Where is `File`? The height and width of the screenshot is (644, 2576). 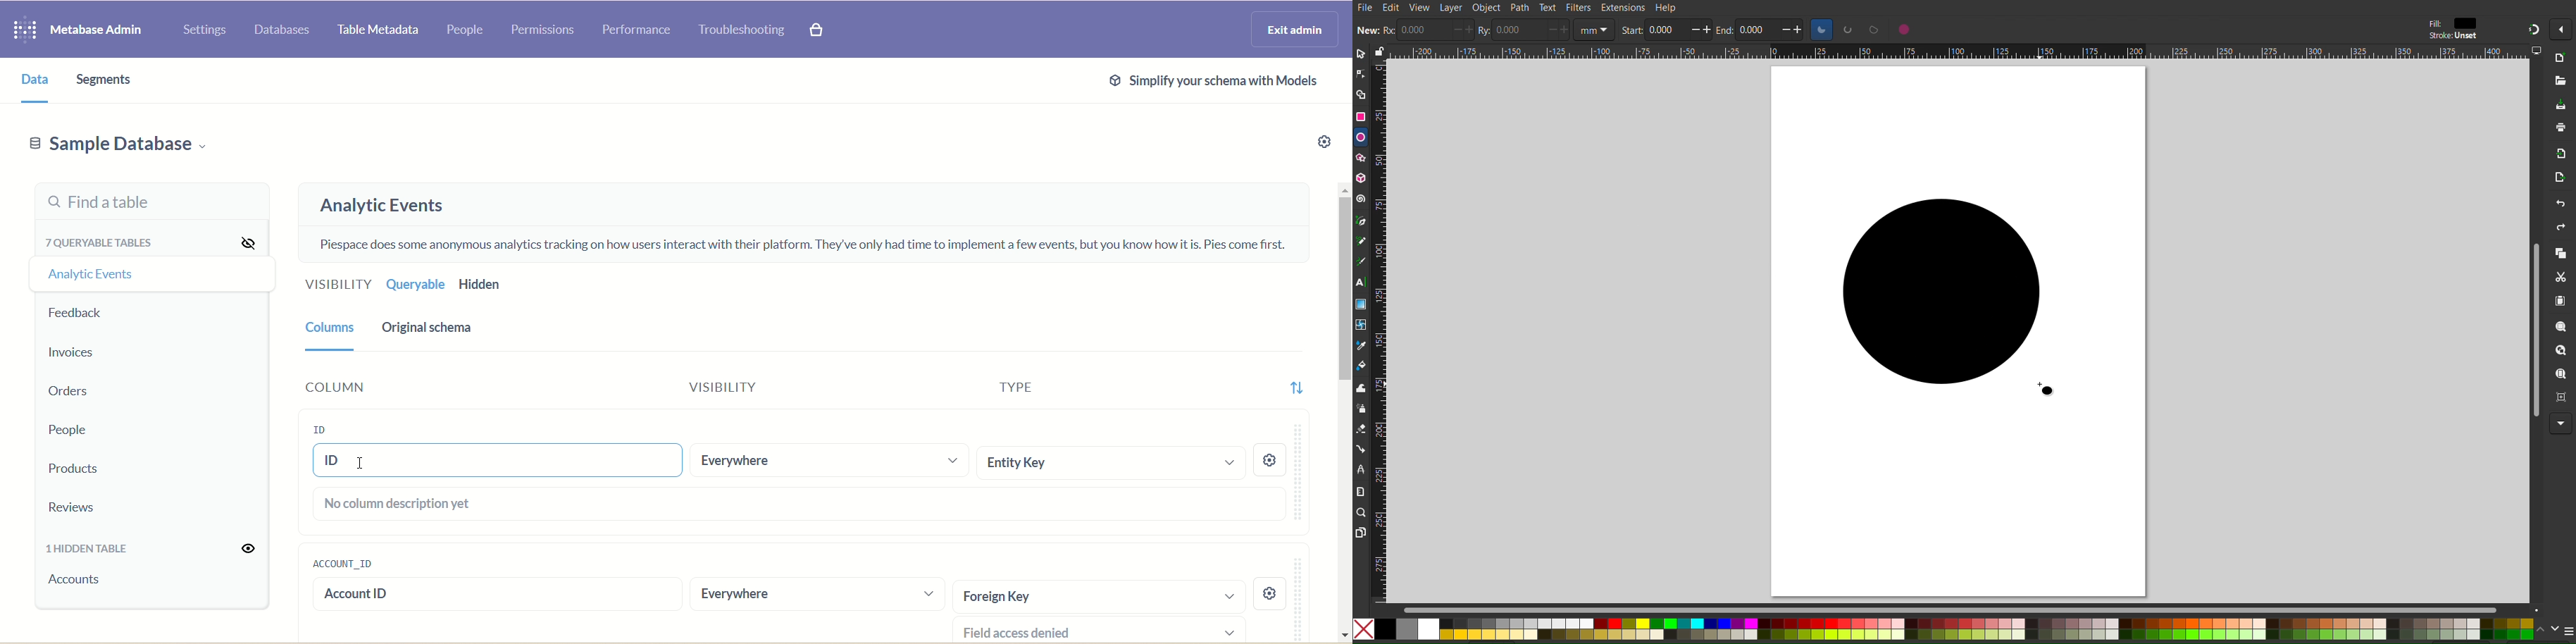 File is located at coordinates (1365, 8).